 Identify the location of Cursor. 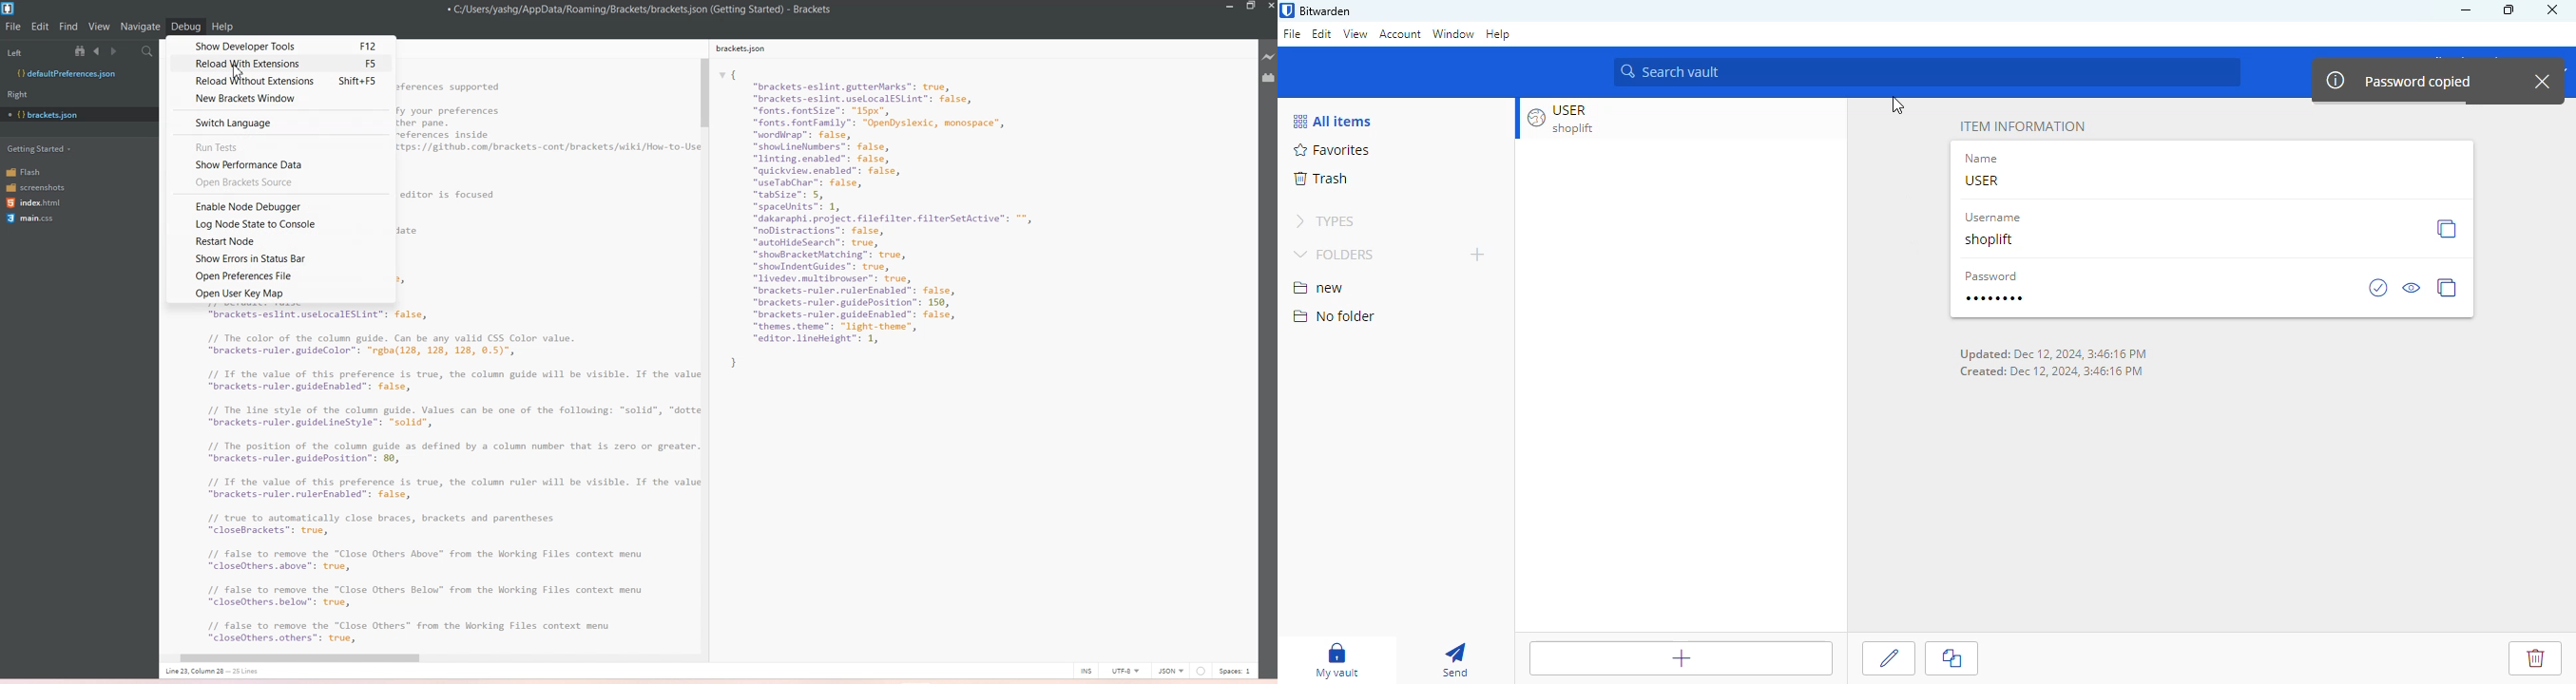
(240, 71).